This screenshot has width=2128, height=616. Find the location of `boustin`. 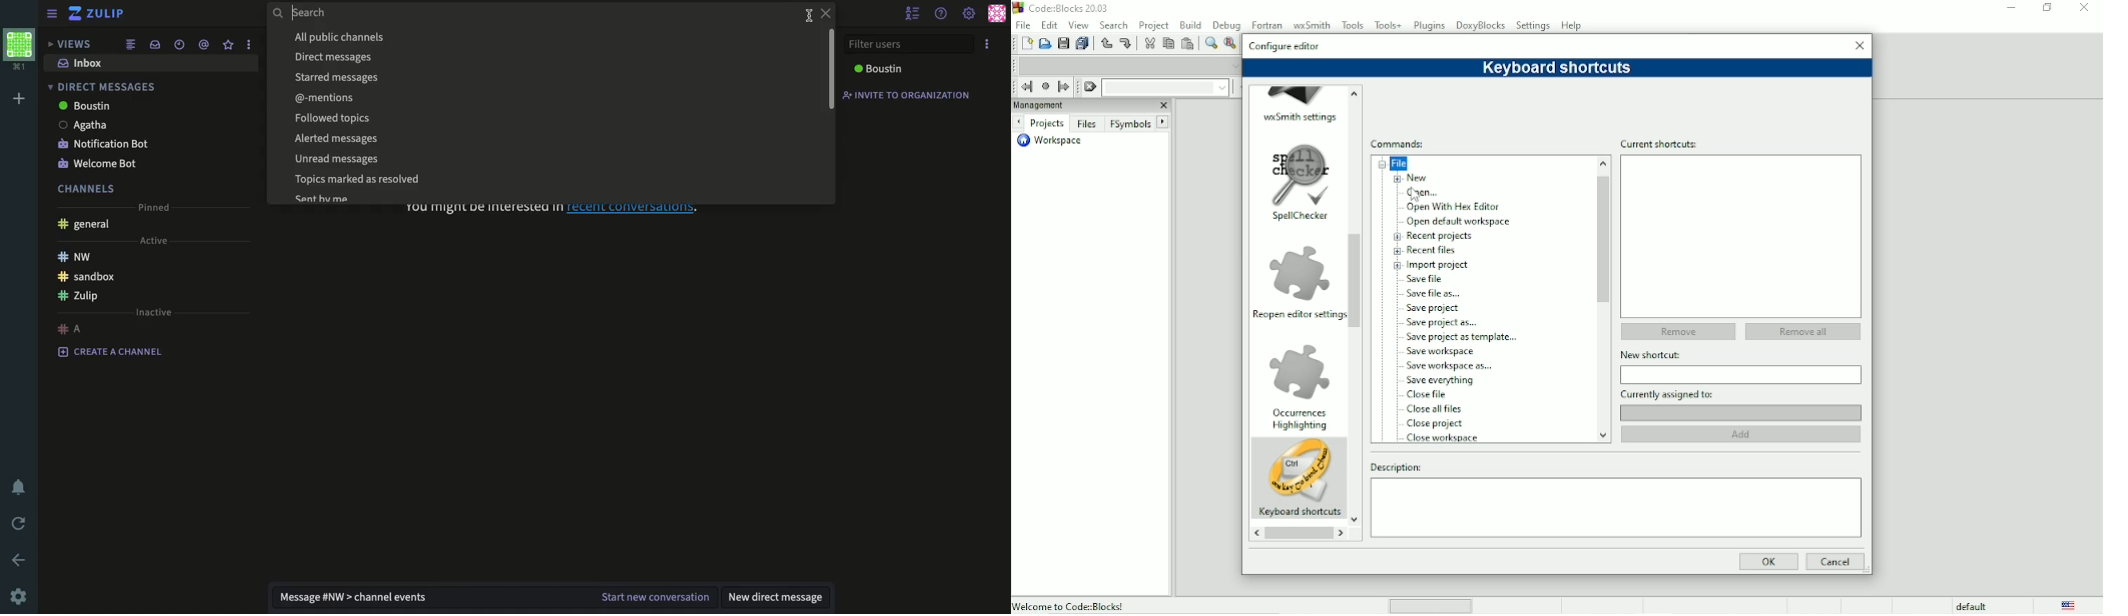

boustin is located at coordinates (84, 106).